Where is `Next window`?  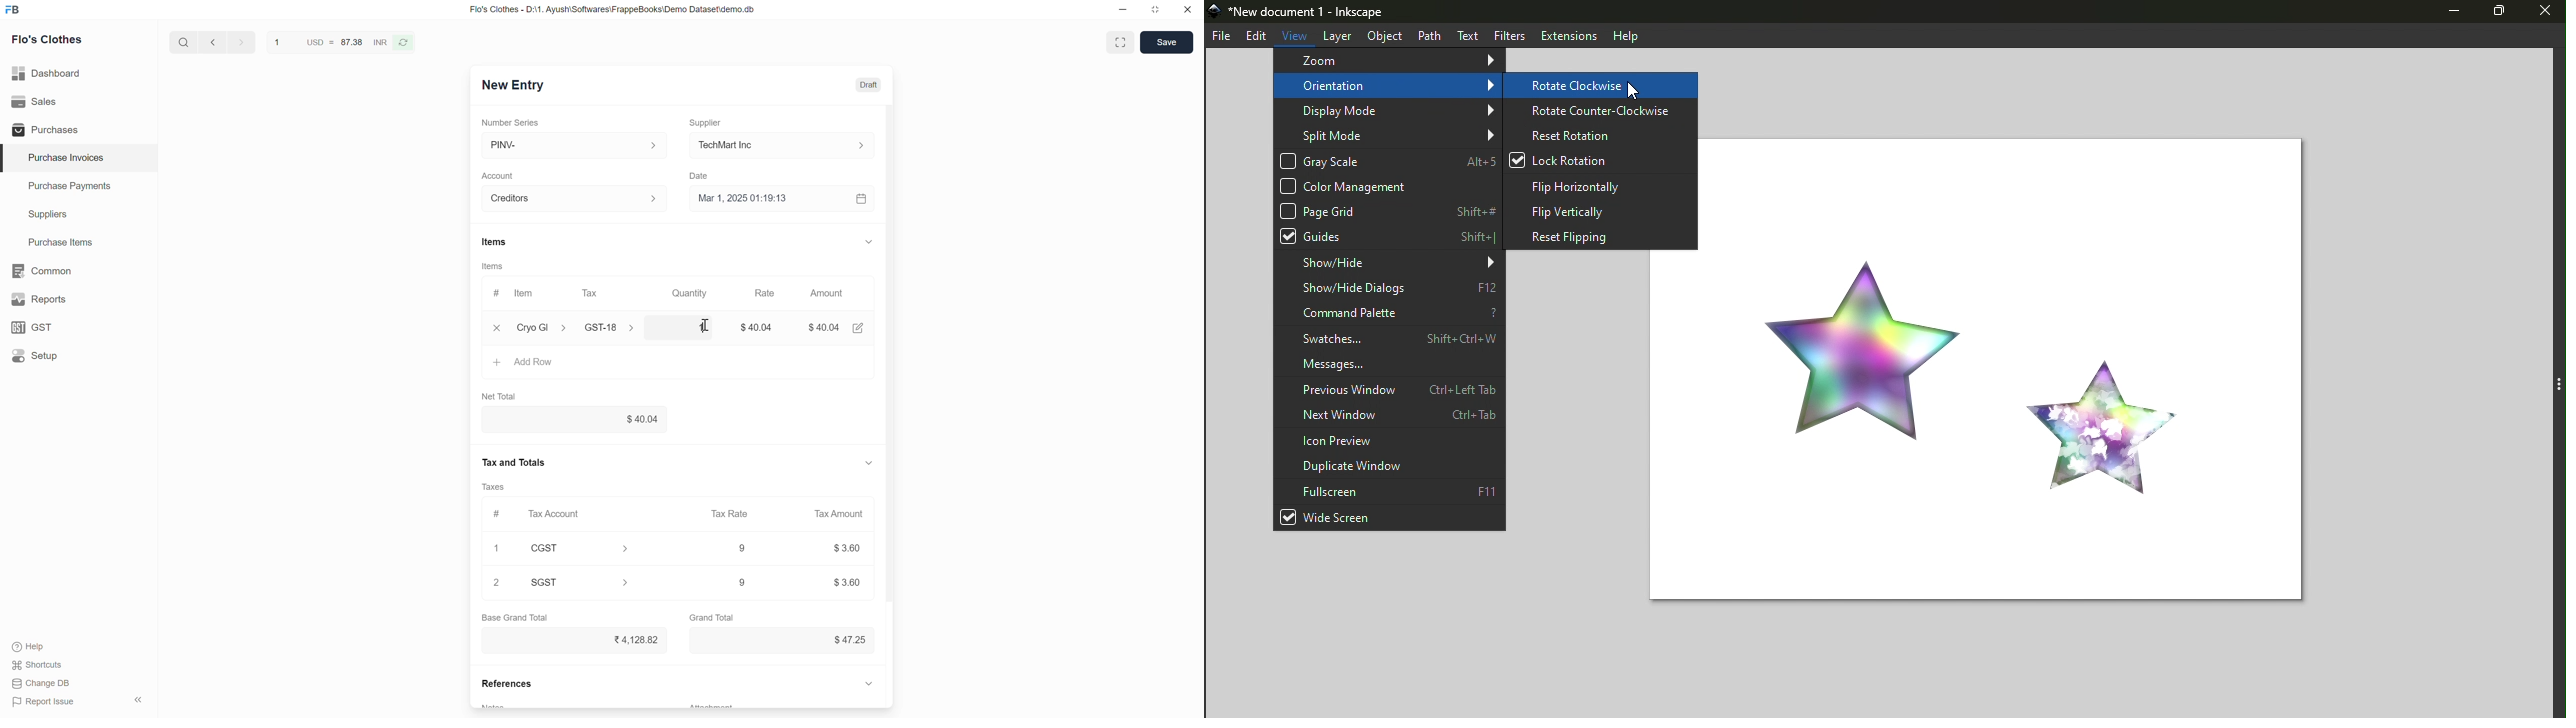 Next window is located at coordinates (1389, 416).